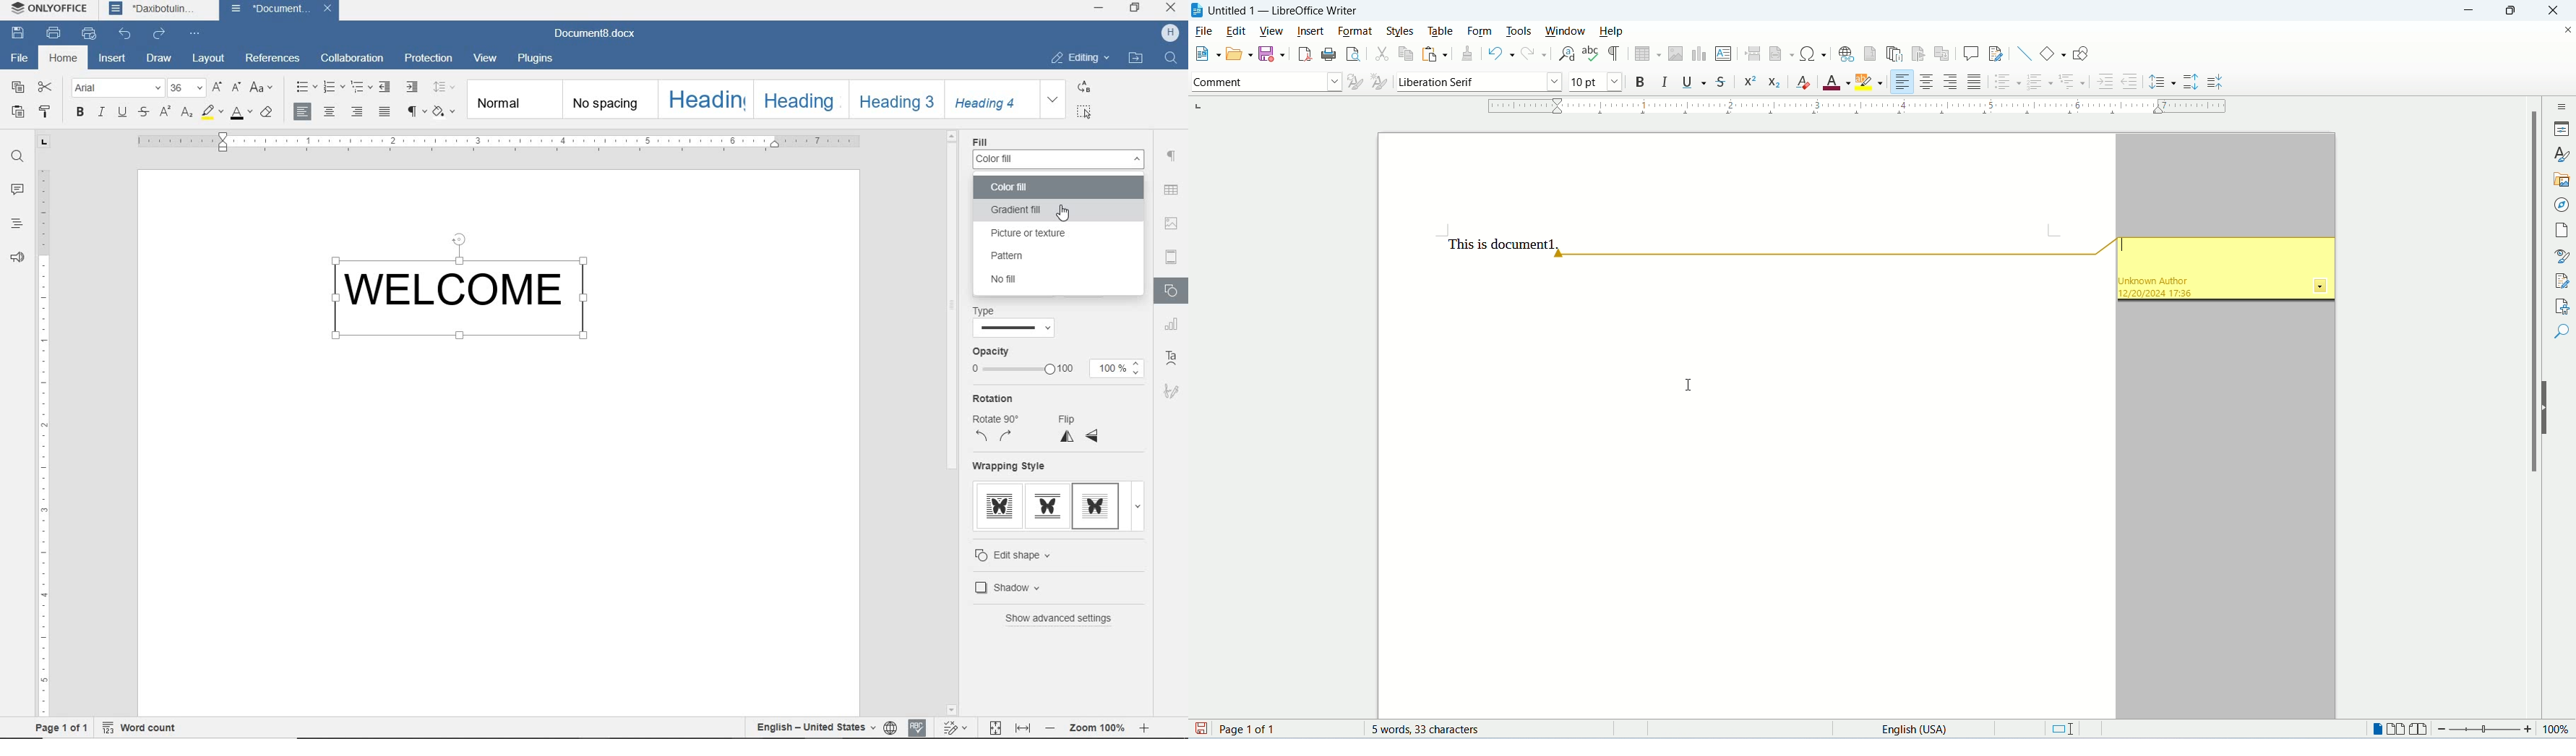  I want to click on insert field, so click(1781, 54).